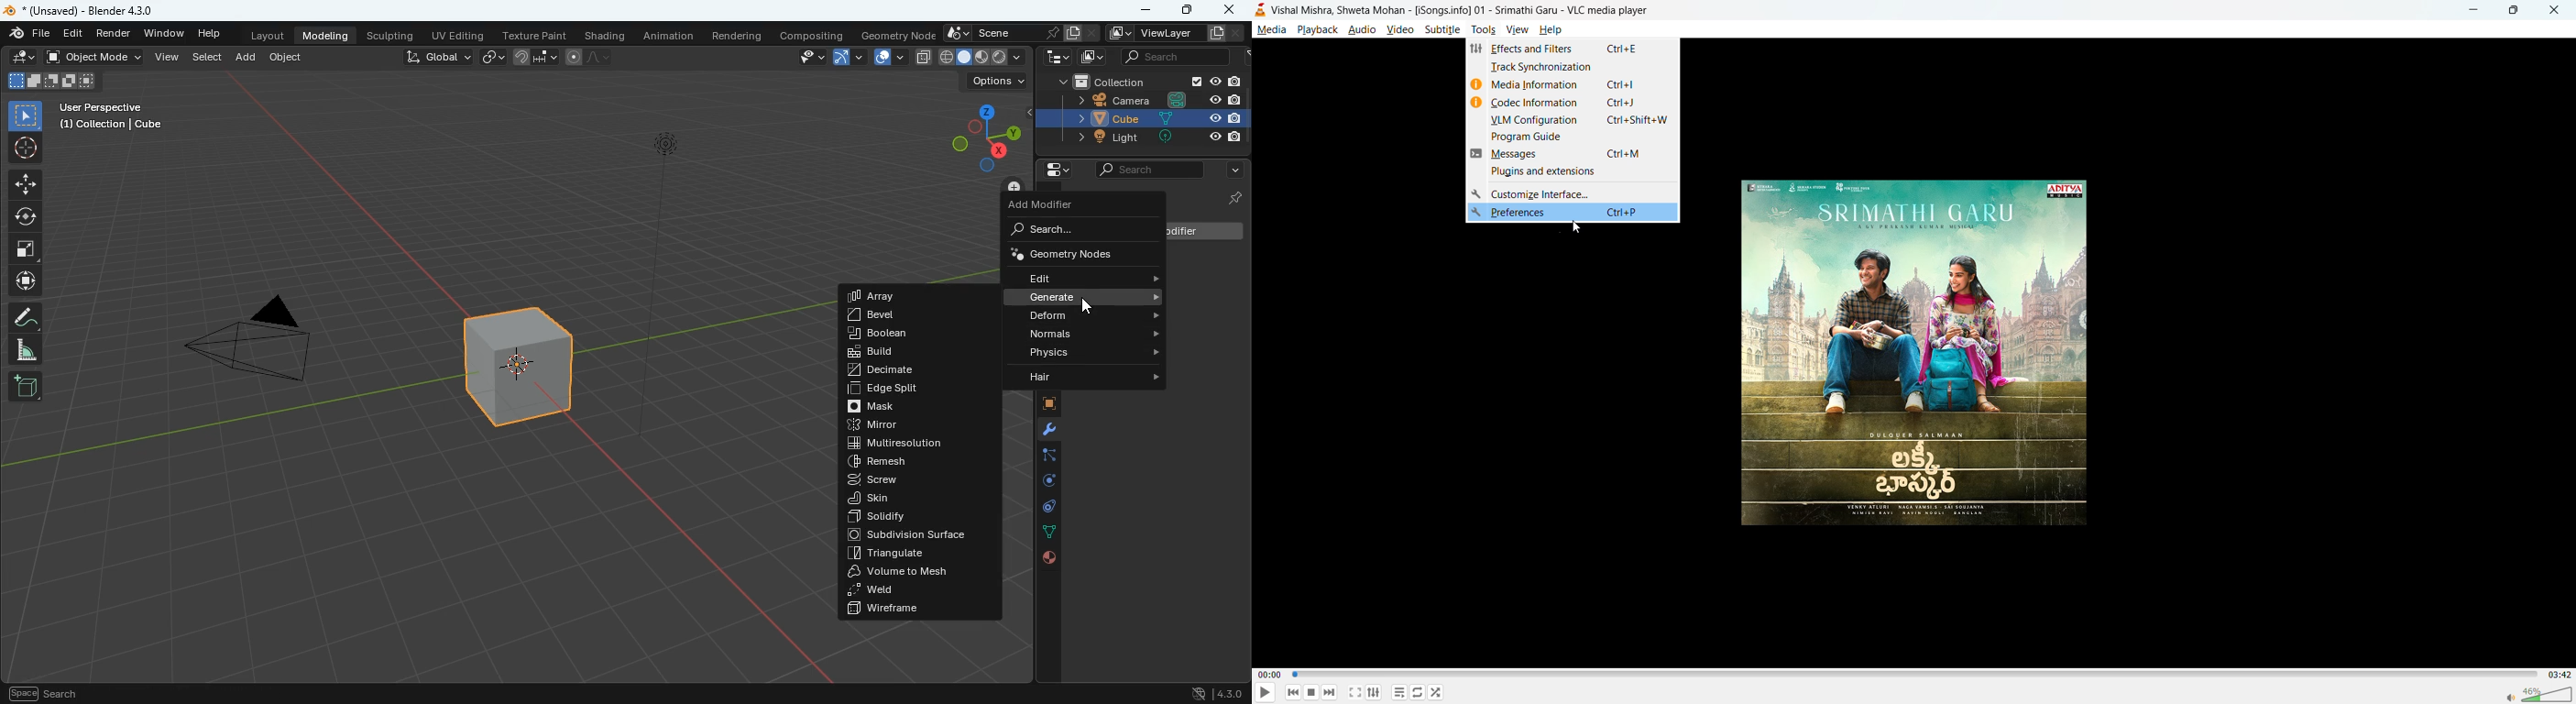 The width and height of the screenshot is (2576, 728). I want to click on edge, so click(1042, 457).